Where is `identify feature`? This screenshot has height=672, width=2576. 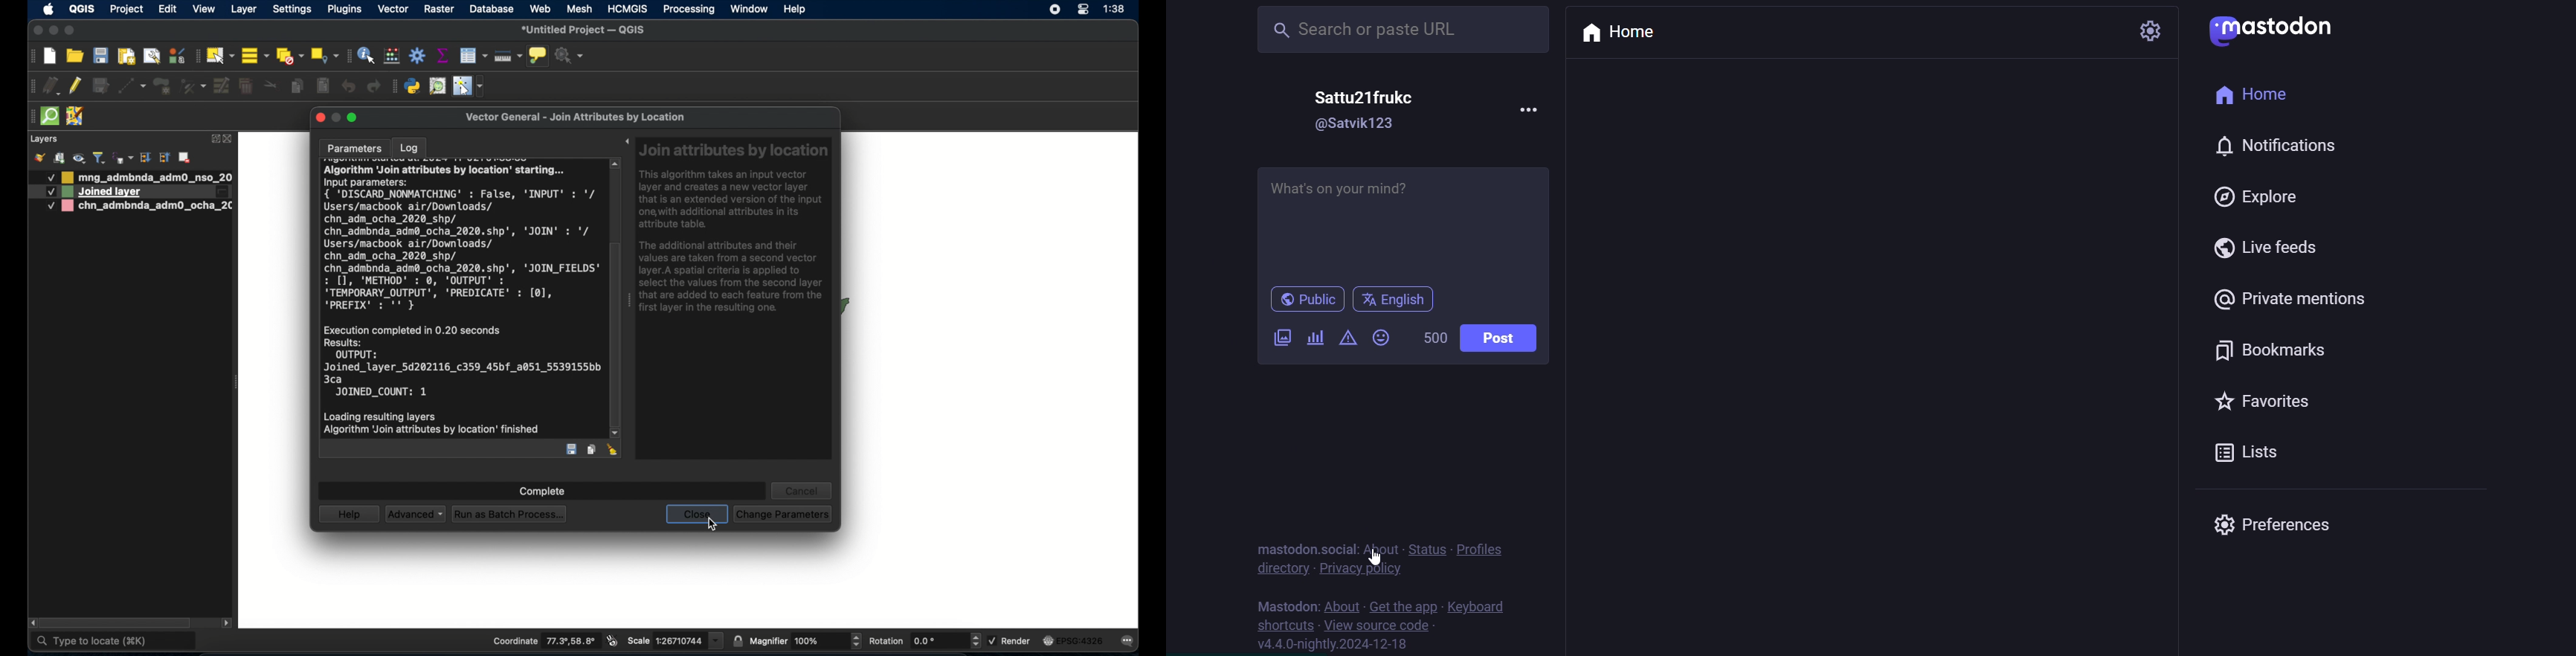
identify feature is located at coordinates (366, 55).